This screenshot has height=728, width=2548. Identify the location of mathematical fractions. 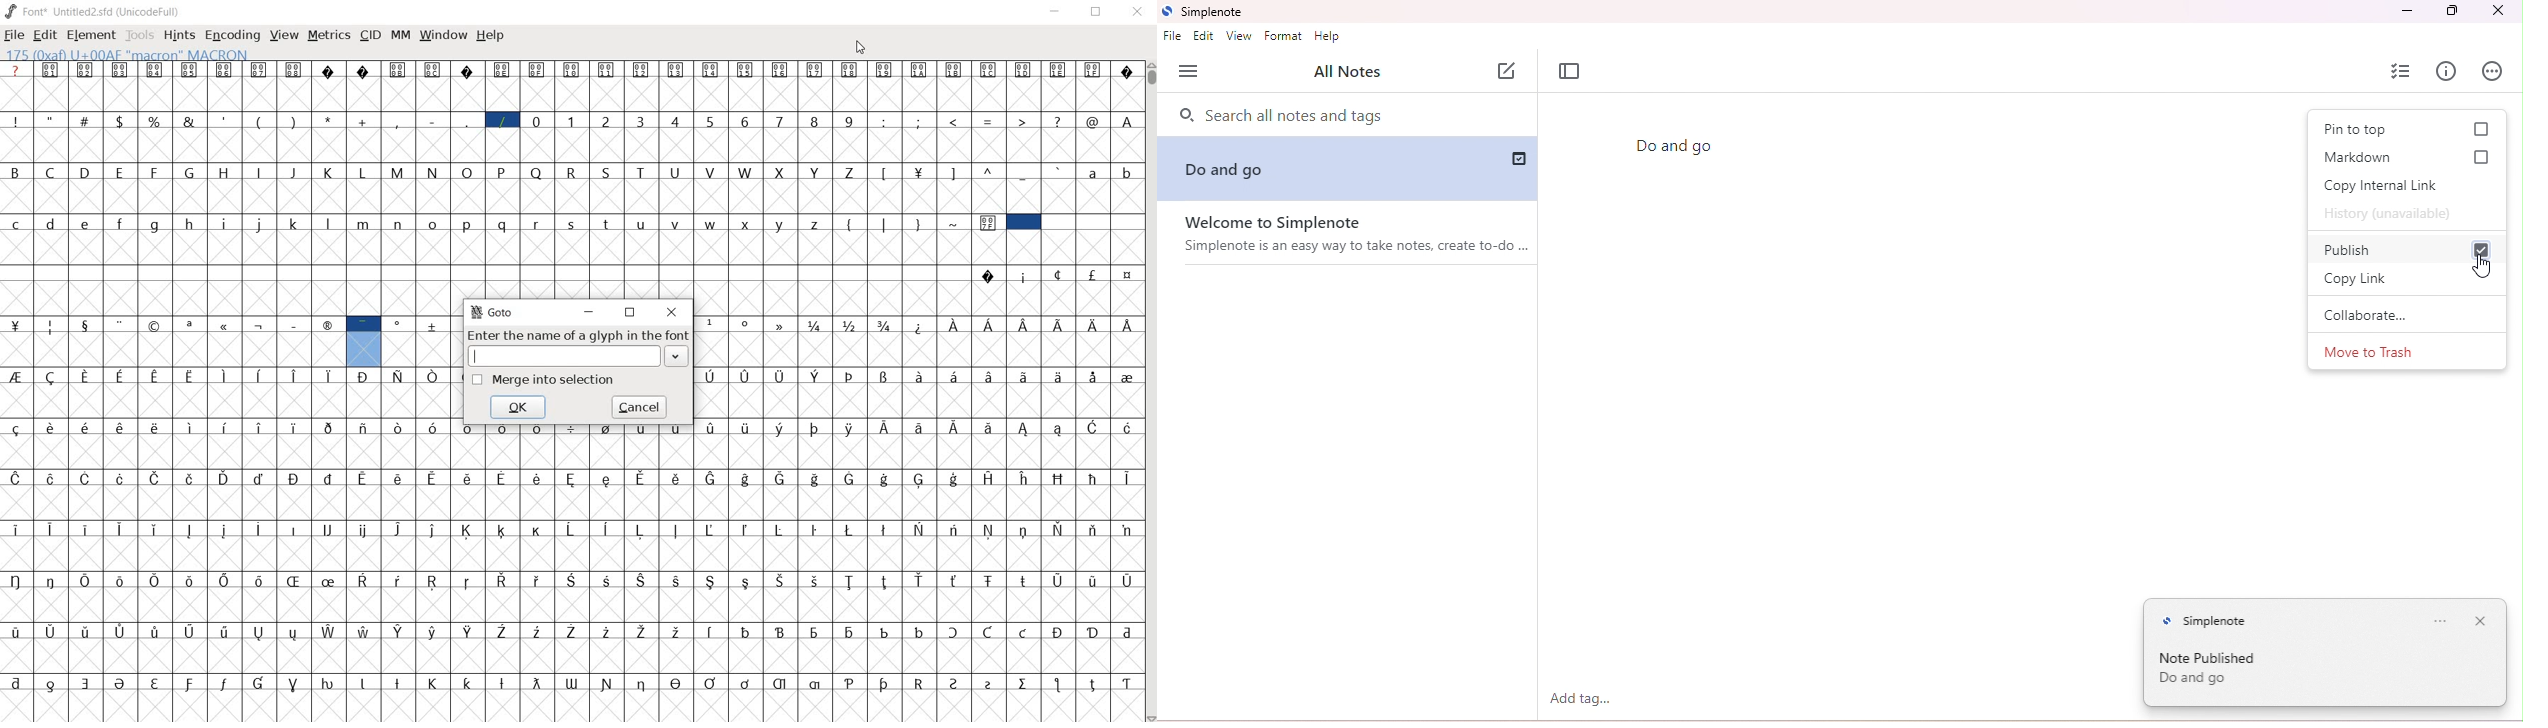
(851, 341).